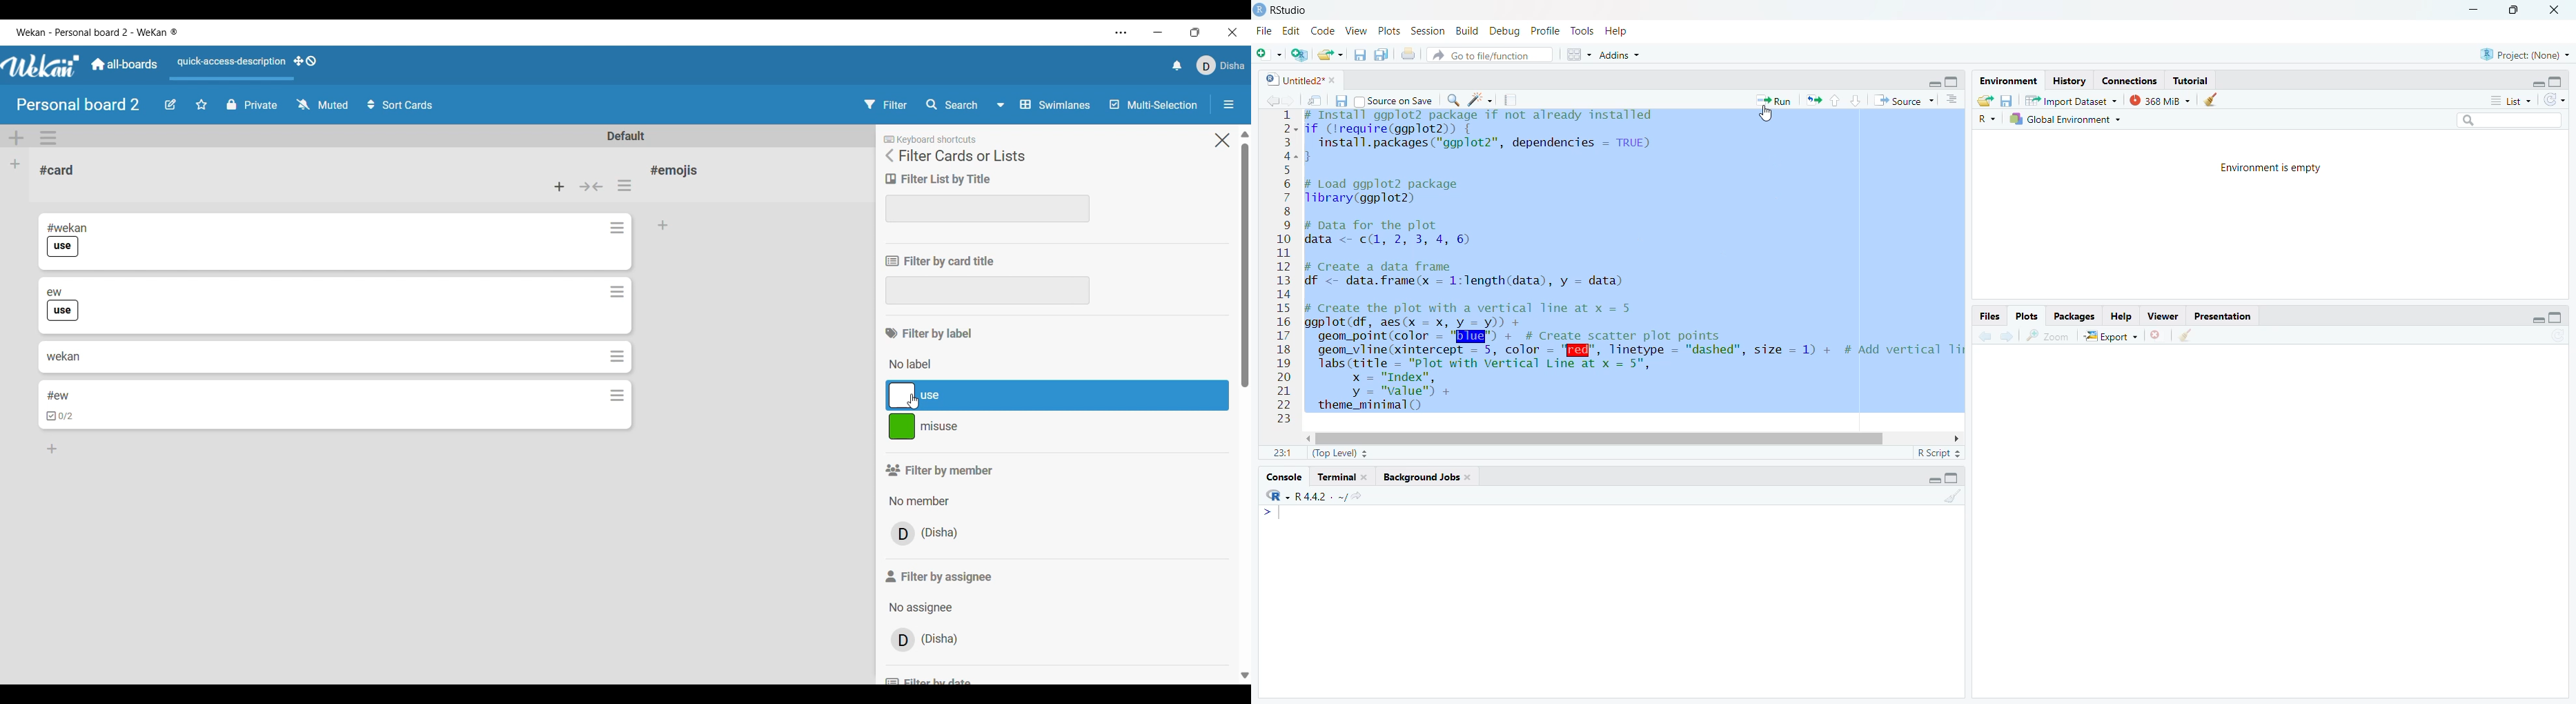  Describe the element at coordinates (63, 355) in the screenshot. I see `wekan` at that location.